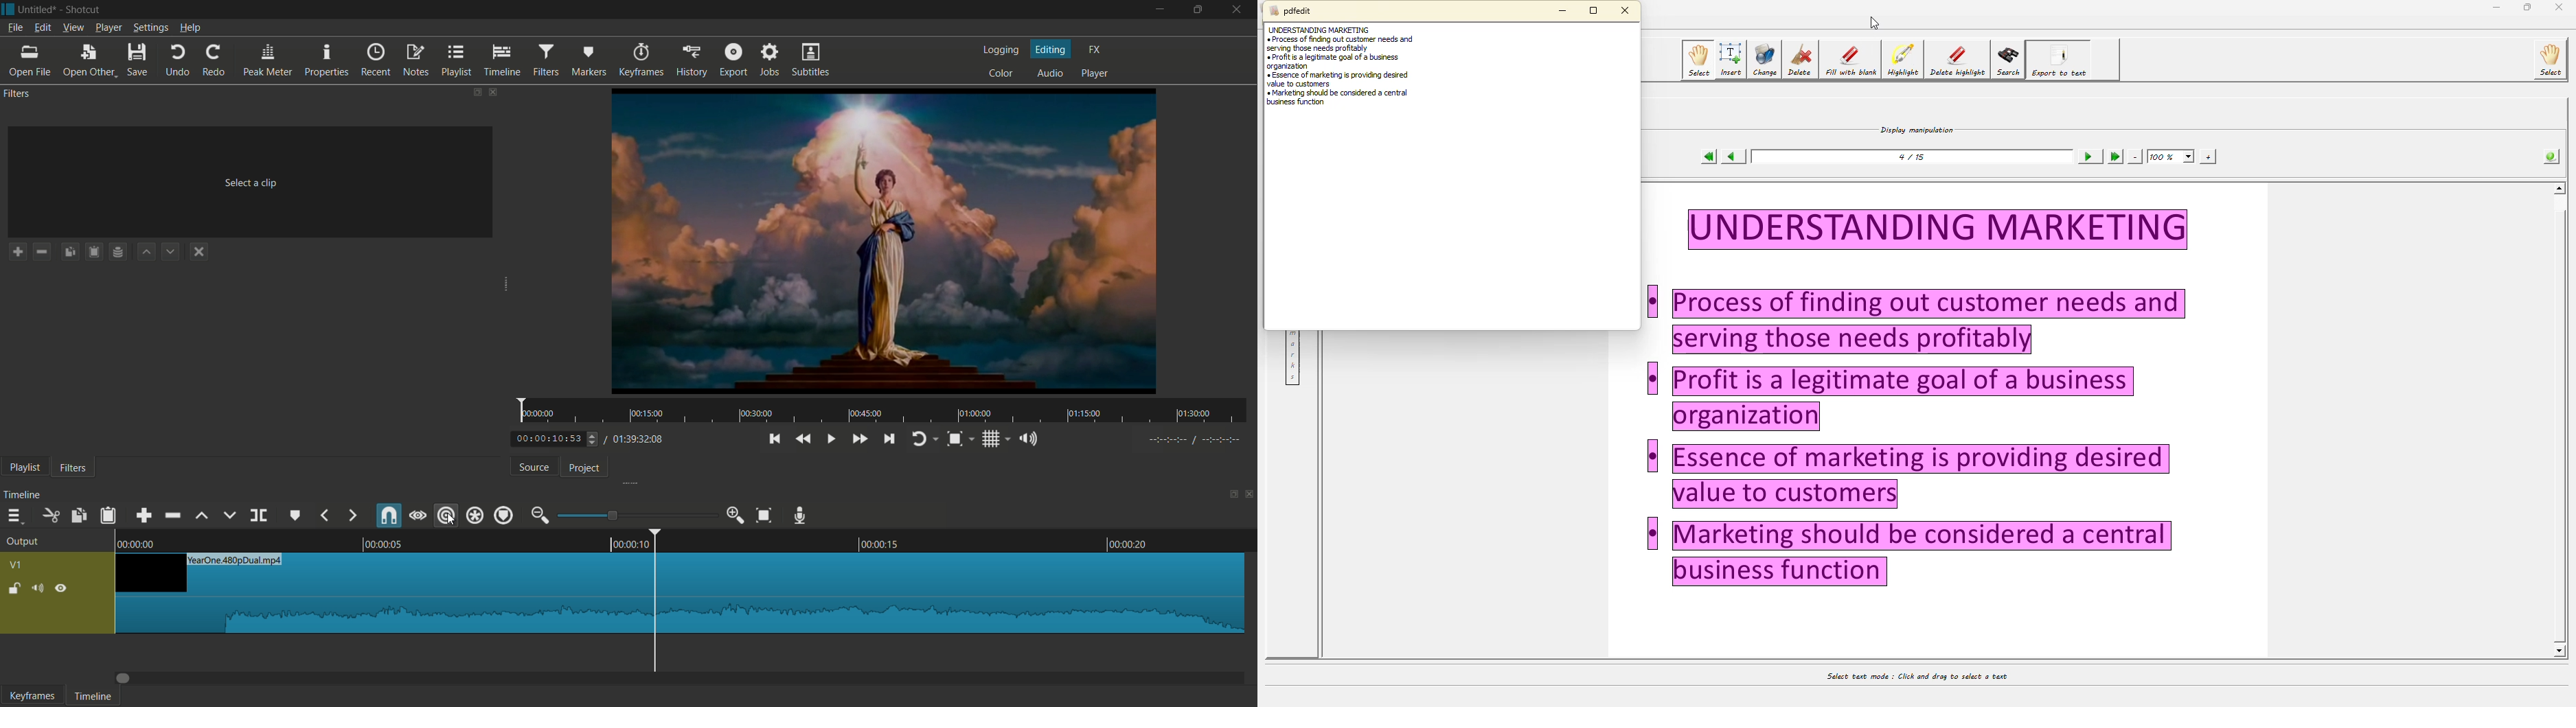 The width and height of the screenshot is (2576, 728). What do you see at coordinates (69, 252) in the screenshot?
I see `copy checked filters` at bounding box center [69, 252].